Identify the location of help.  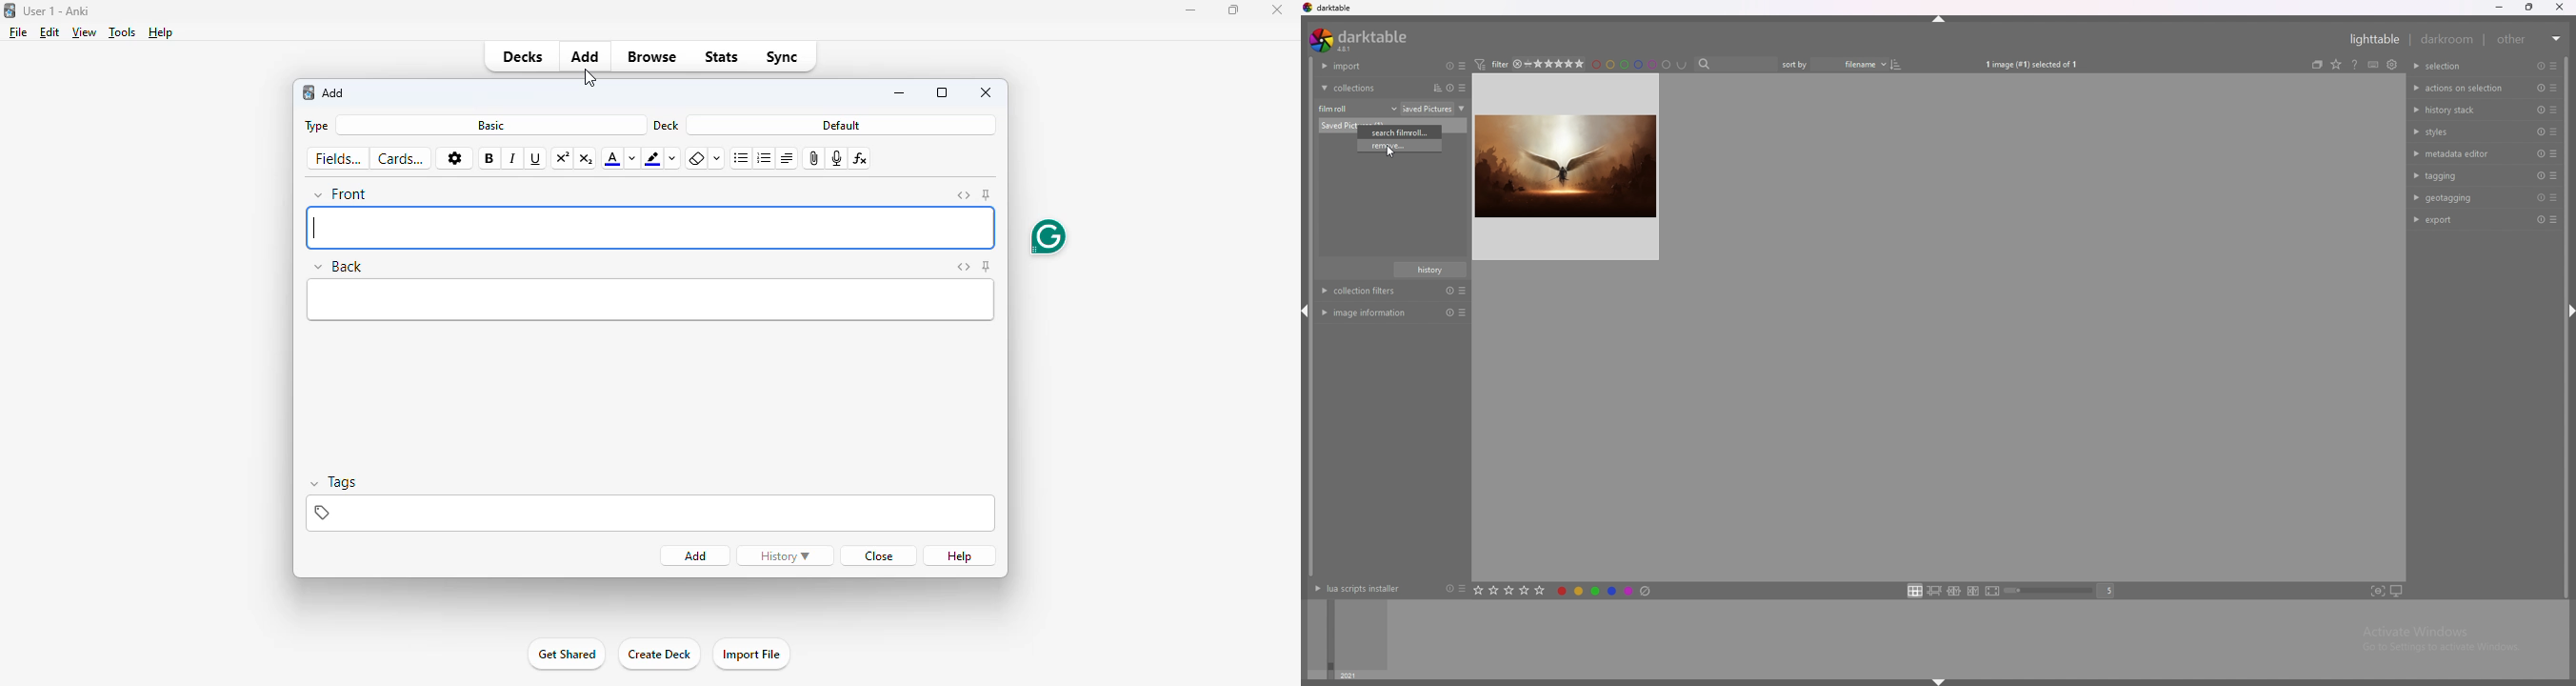
(961, 555).